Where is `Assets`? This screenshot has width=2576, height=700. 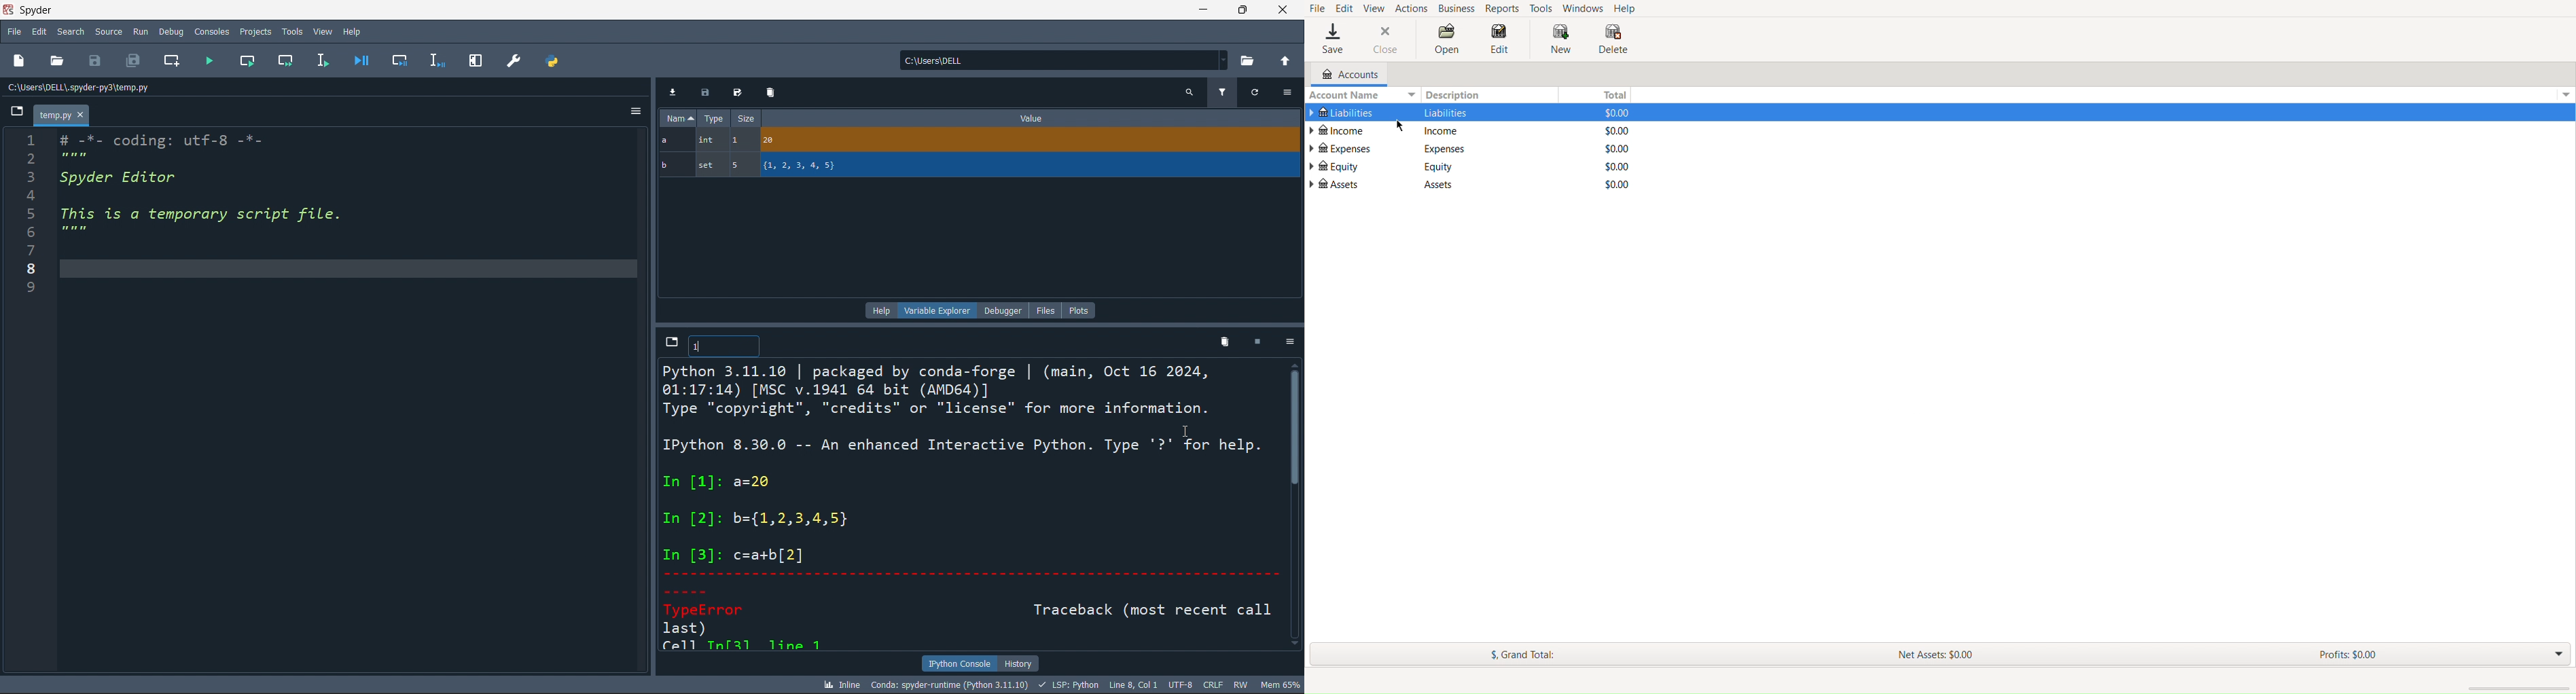
Assets is located at coordinates (1336, 185).